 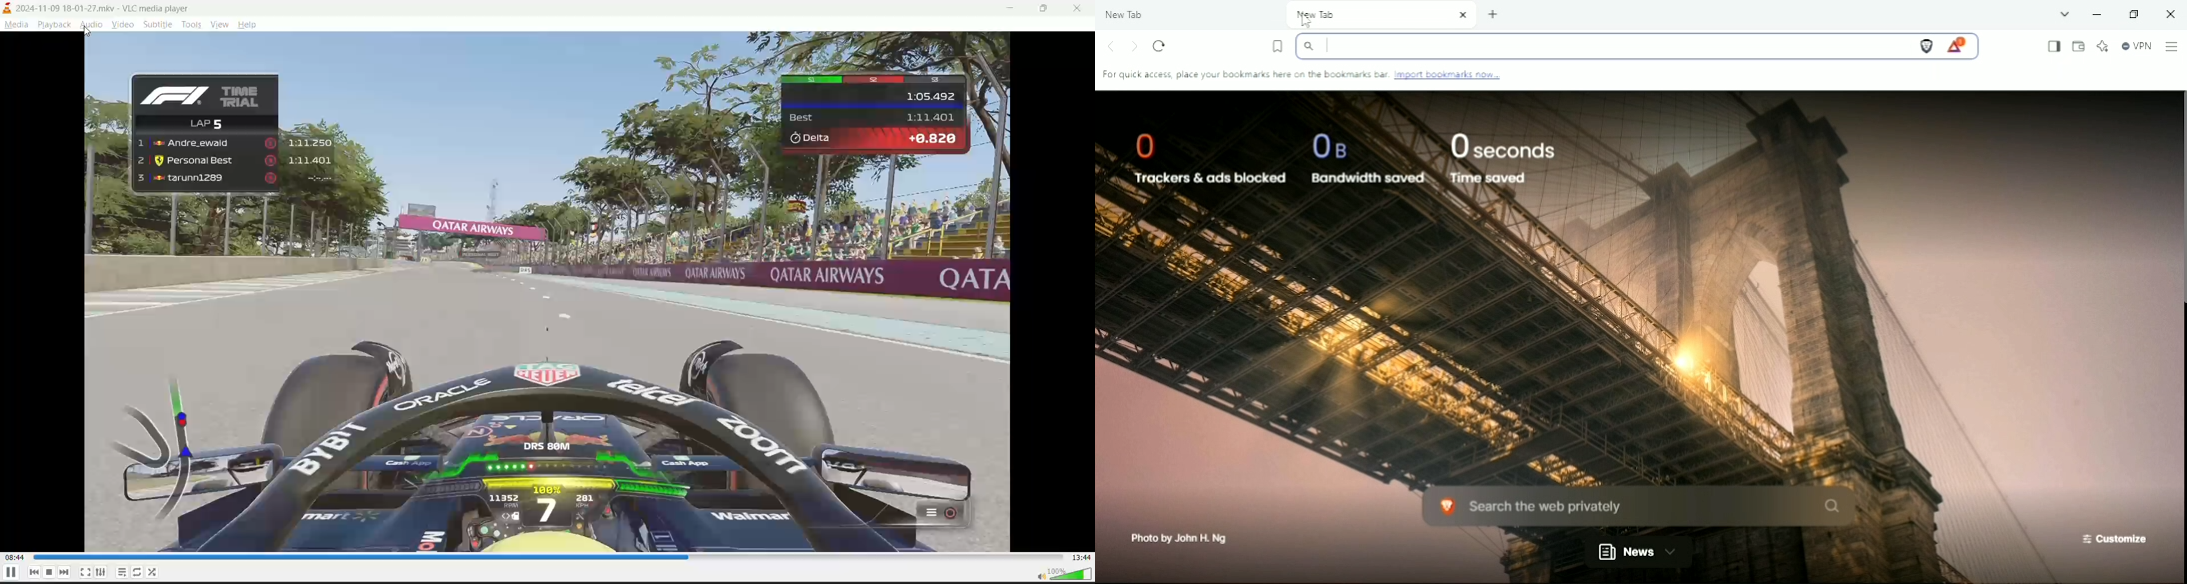 What do you see at coordinates (100, 8) in the screenshot?
I see `track and app name` at bounding box center [100, 8].